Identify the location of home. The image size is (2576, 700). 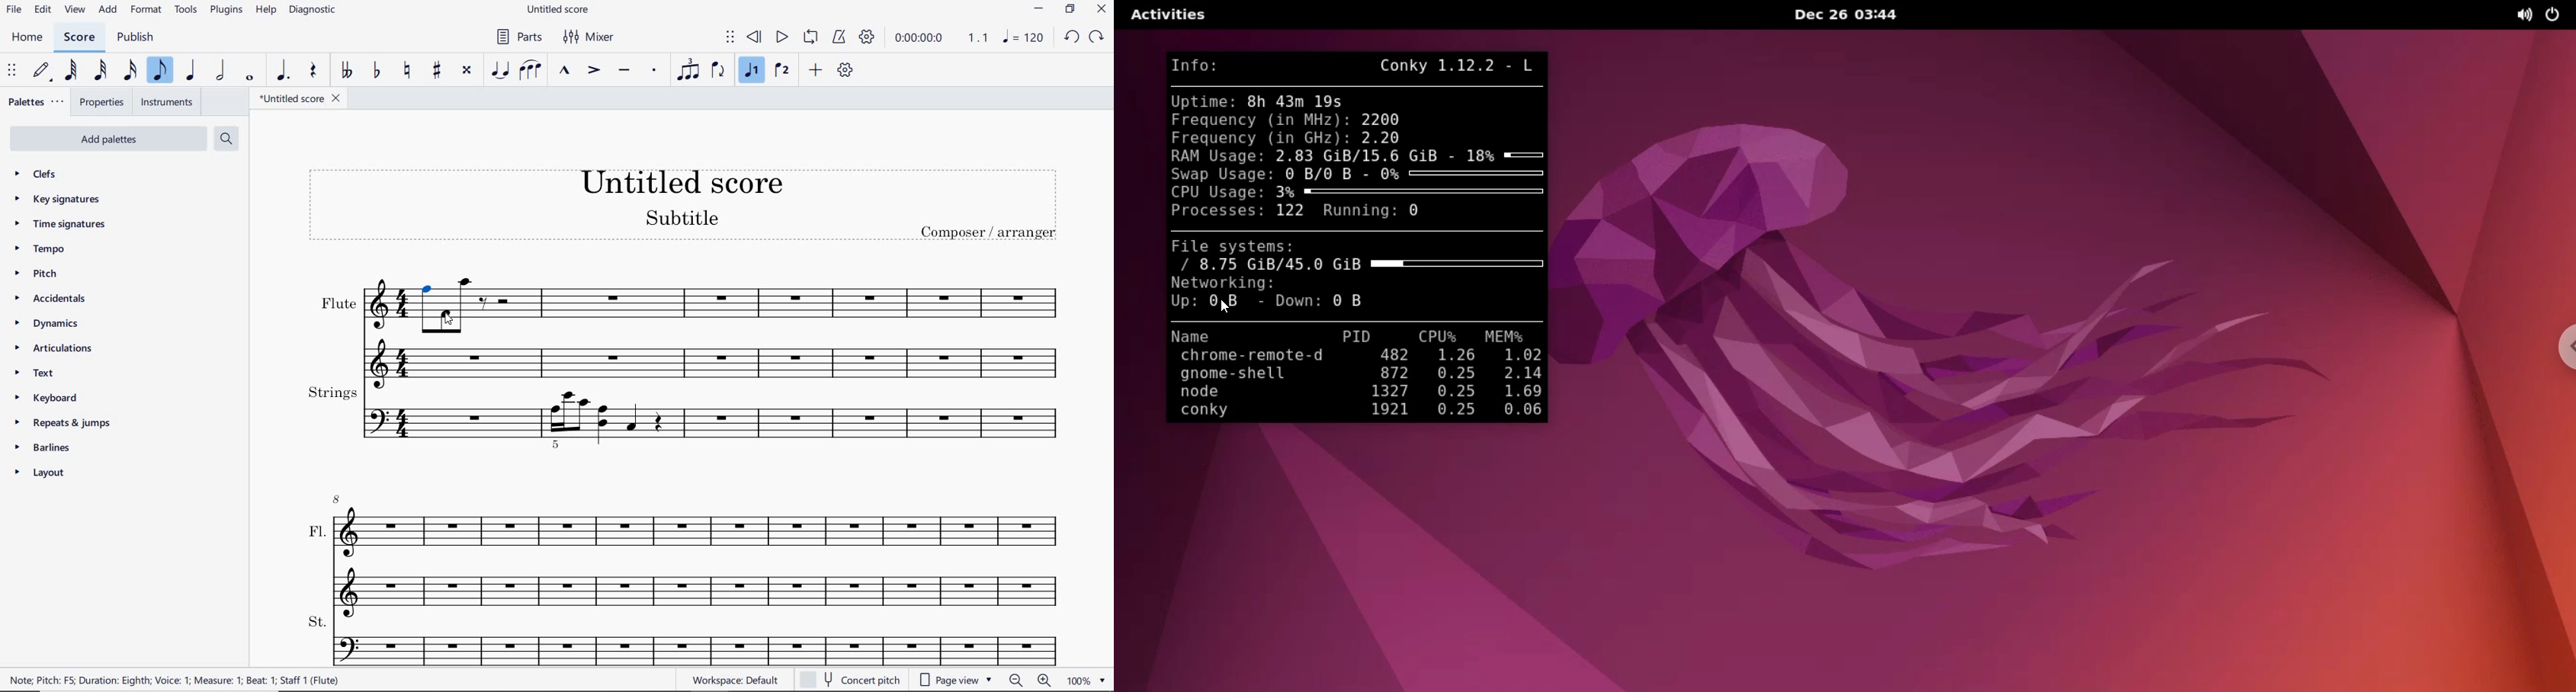
(30, 38).